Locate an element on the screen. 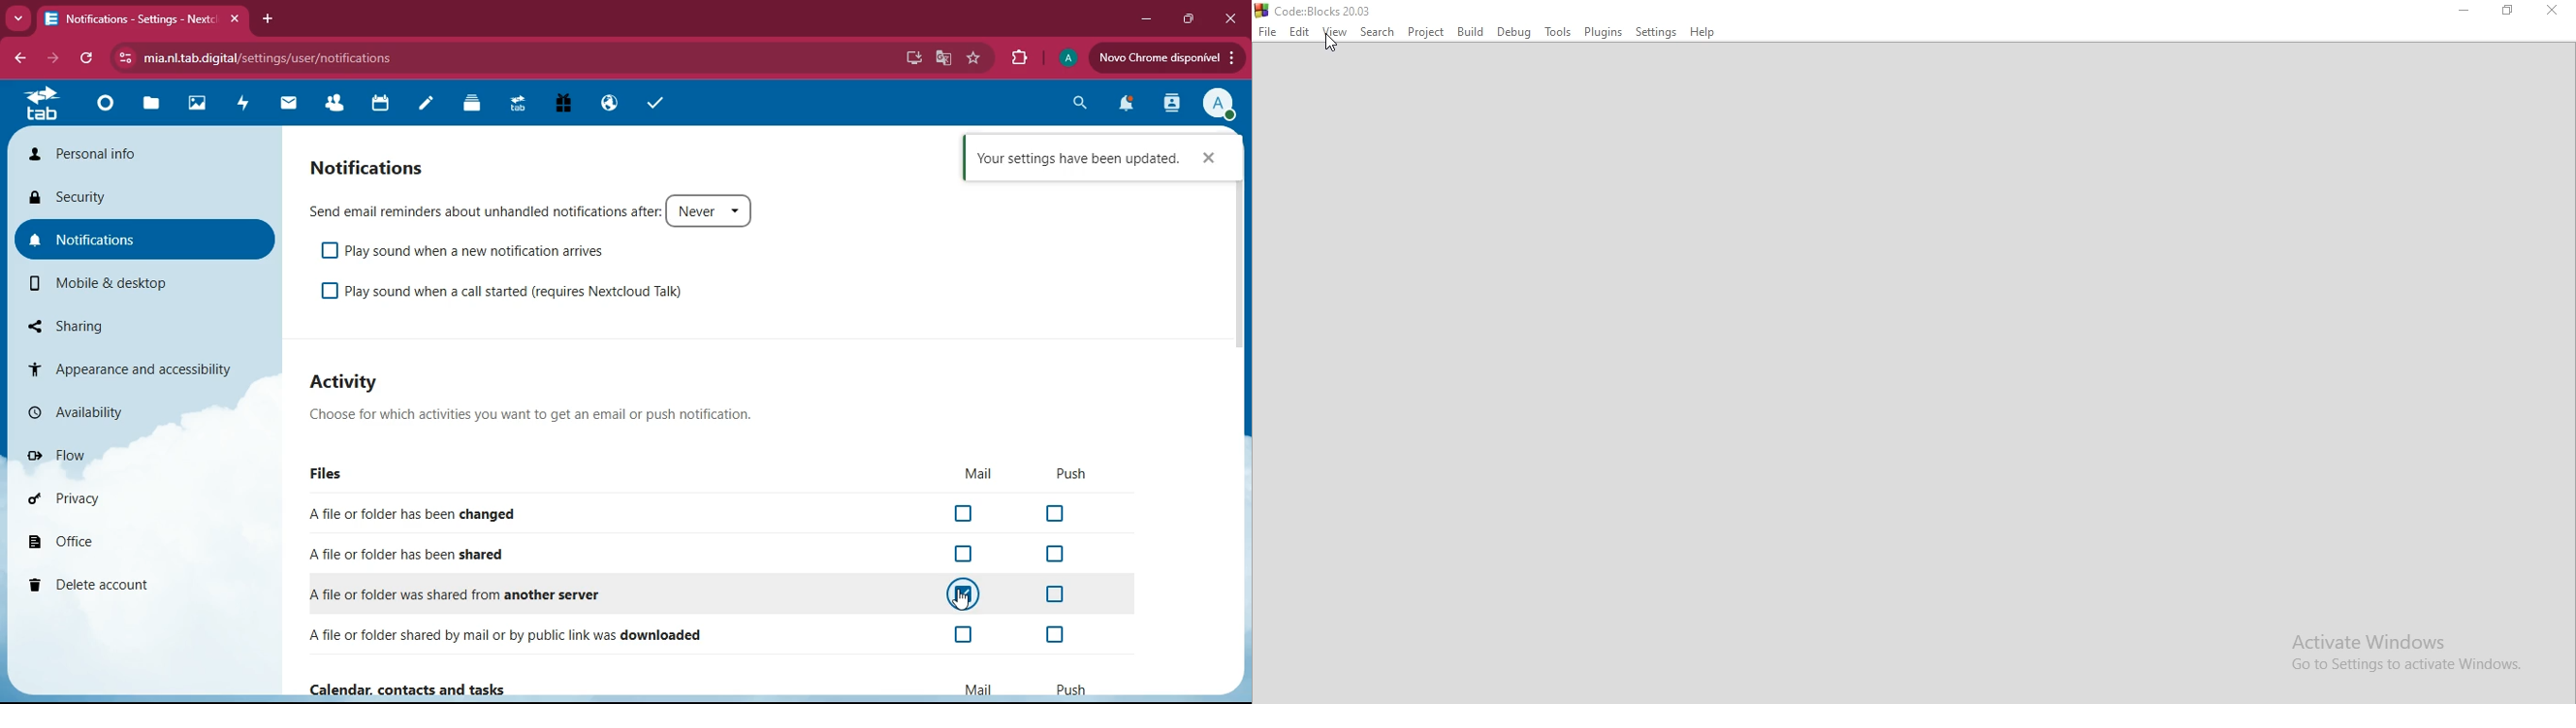  personal info is located at coordinates (146, 153).